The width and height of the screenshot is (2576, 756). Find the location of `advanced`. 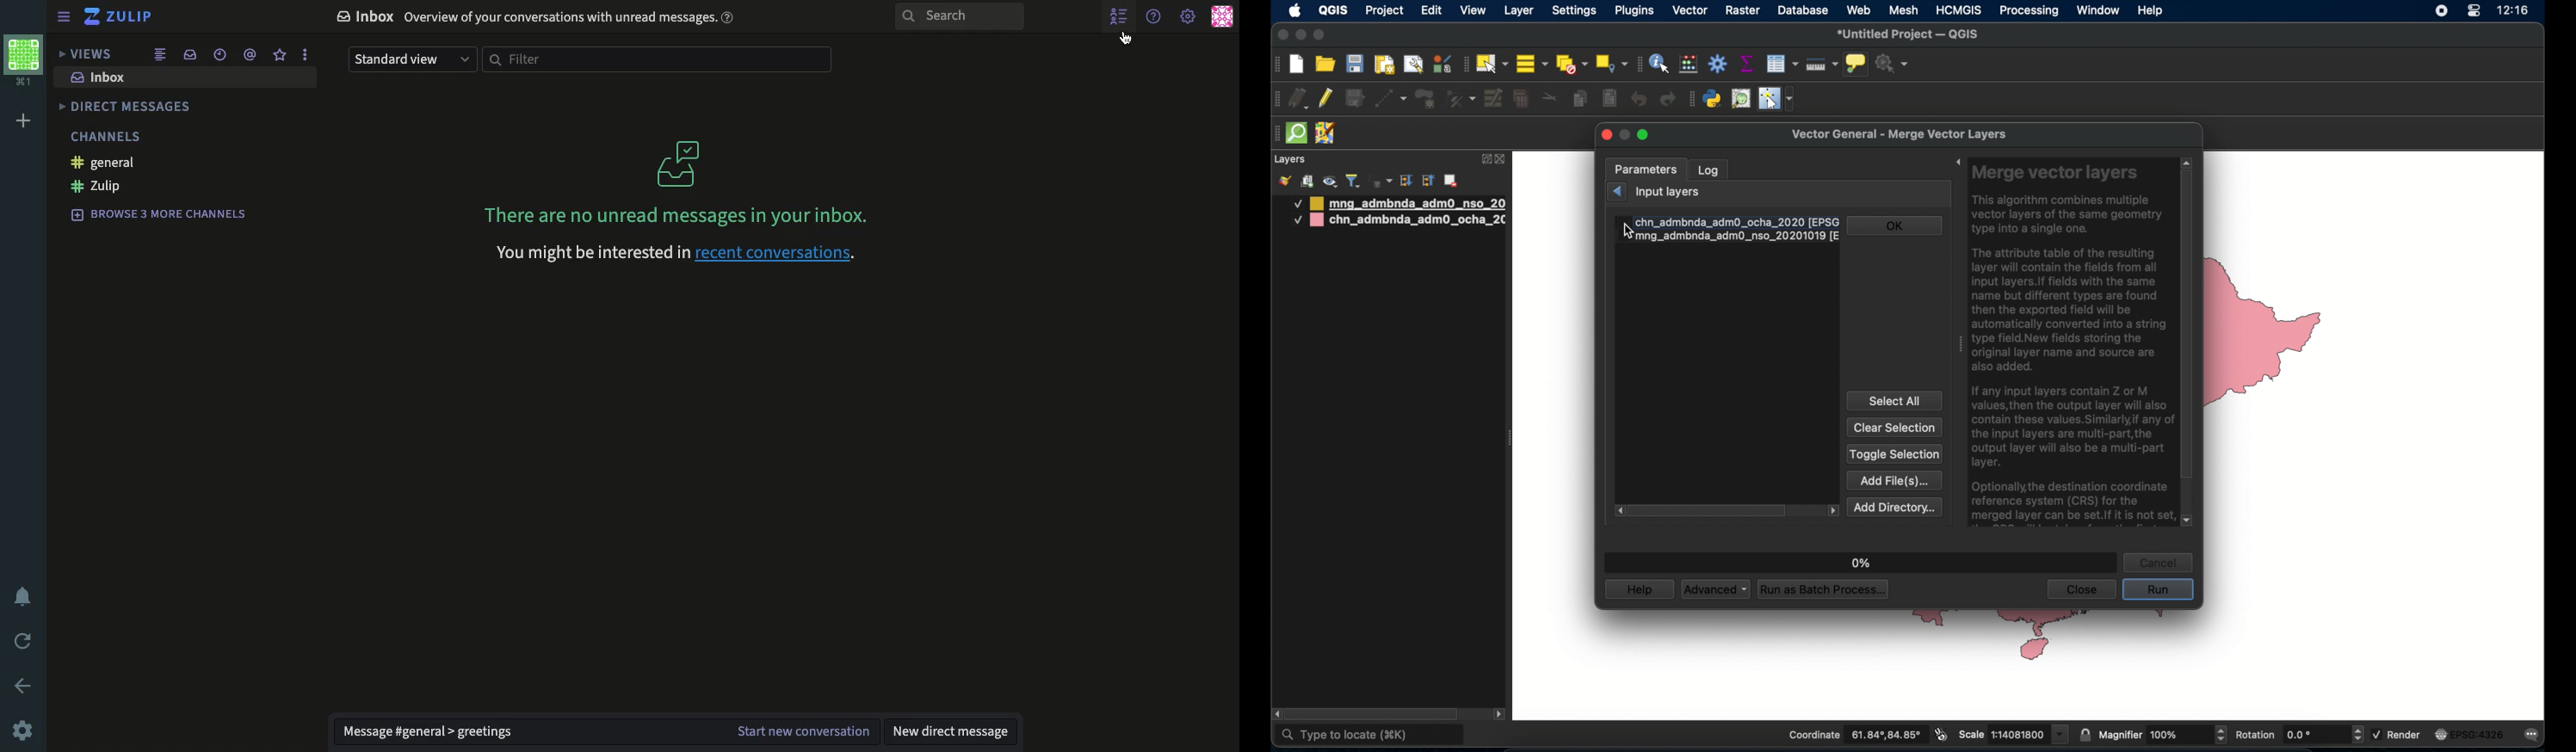

advanced is located at coordinates (1715, 590).